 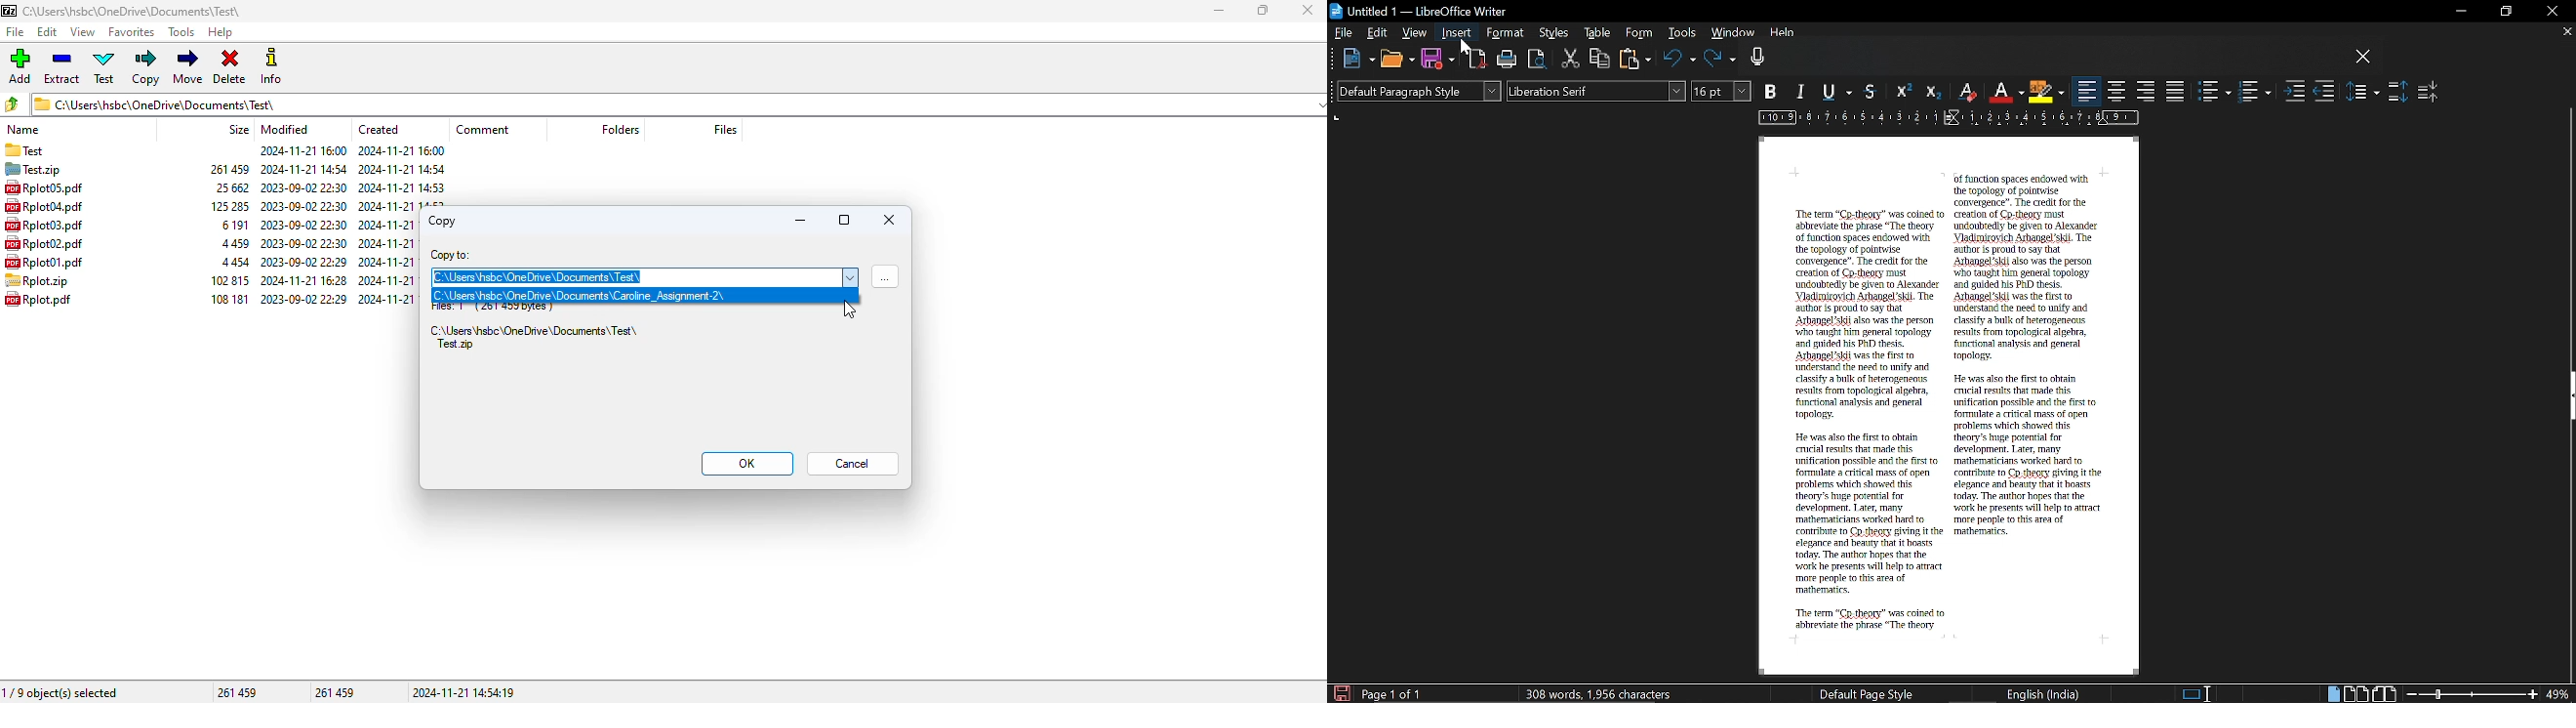 What do you see at coordinates (1538, 60) in the screenshot?
I see `Toggle print preview` at bounding box center [1538, 60].